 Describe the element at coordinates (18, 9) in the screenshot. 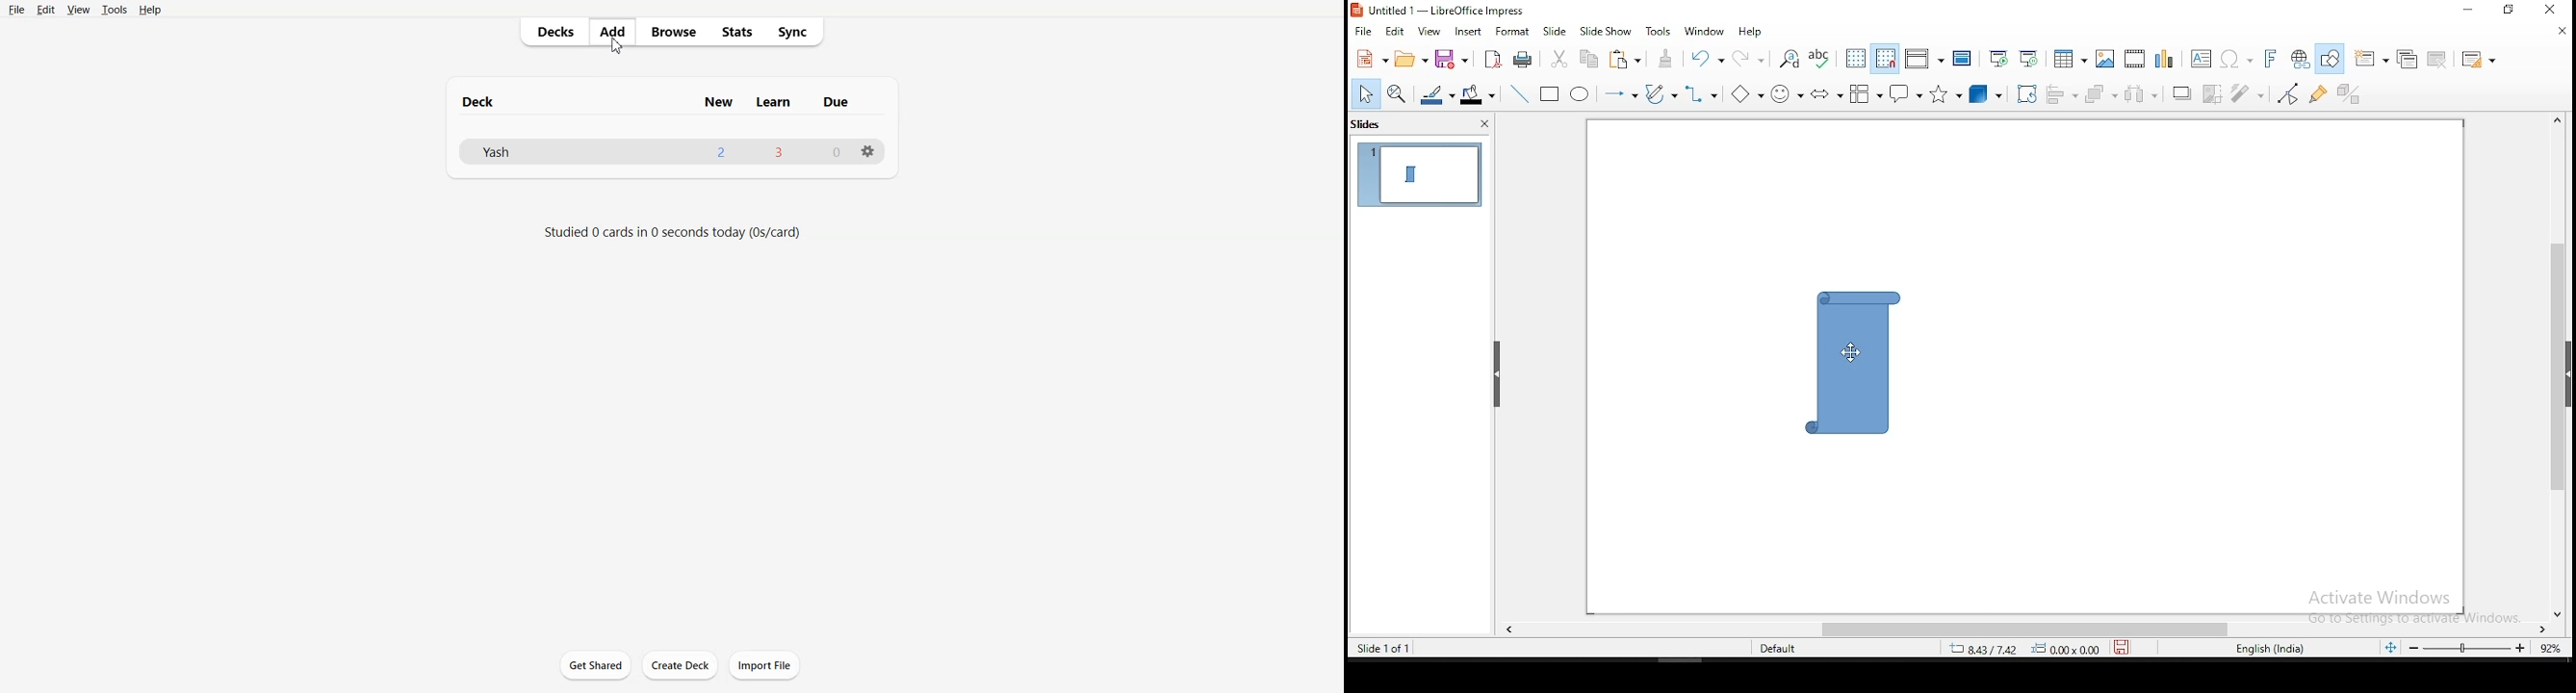

I see `File` at that location.